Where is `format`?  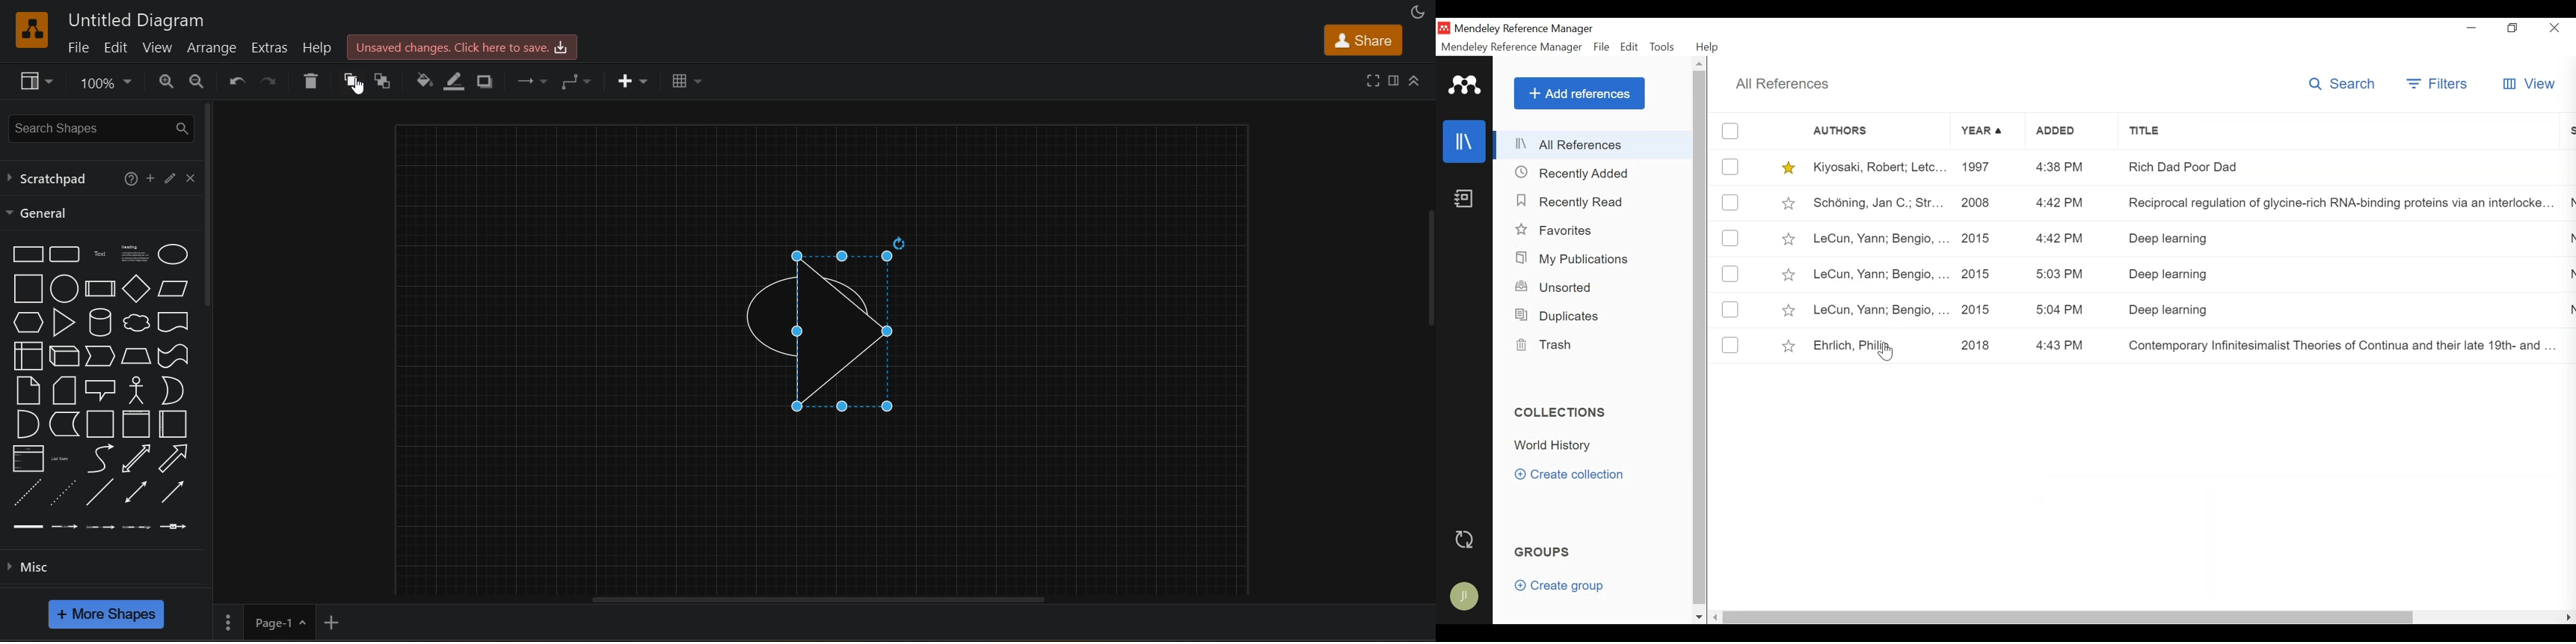 format is located at coordinates (1392, 79).